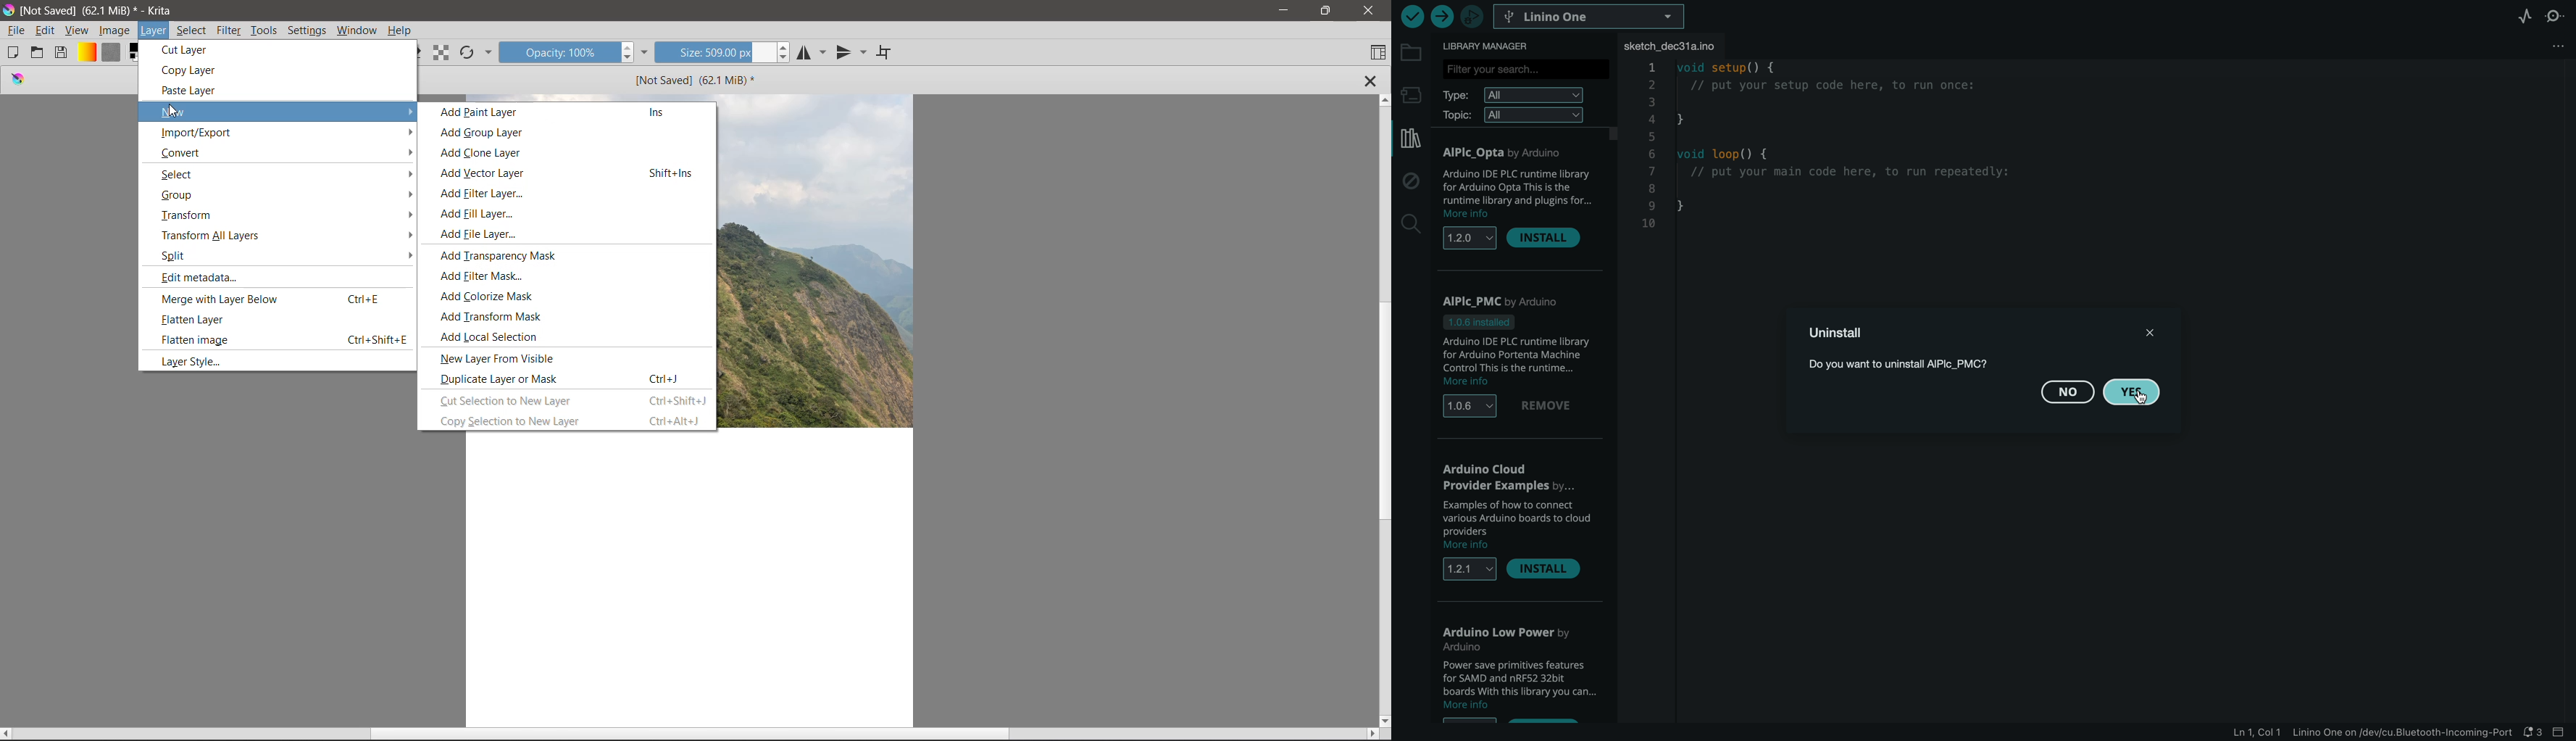 Image resolution: width=2576 pixels, height=756 pixels. What do you see at coordinates (16, 30) in the screenshot?
I see `File` at bounding box center [16, 30].